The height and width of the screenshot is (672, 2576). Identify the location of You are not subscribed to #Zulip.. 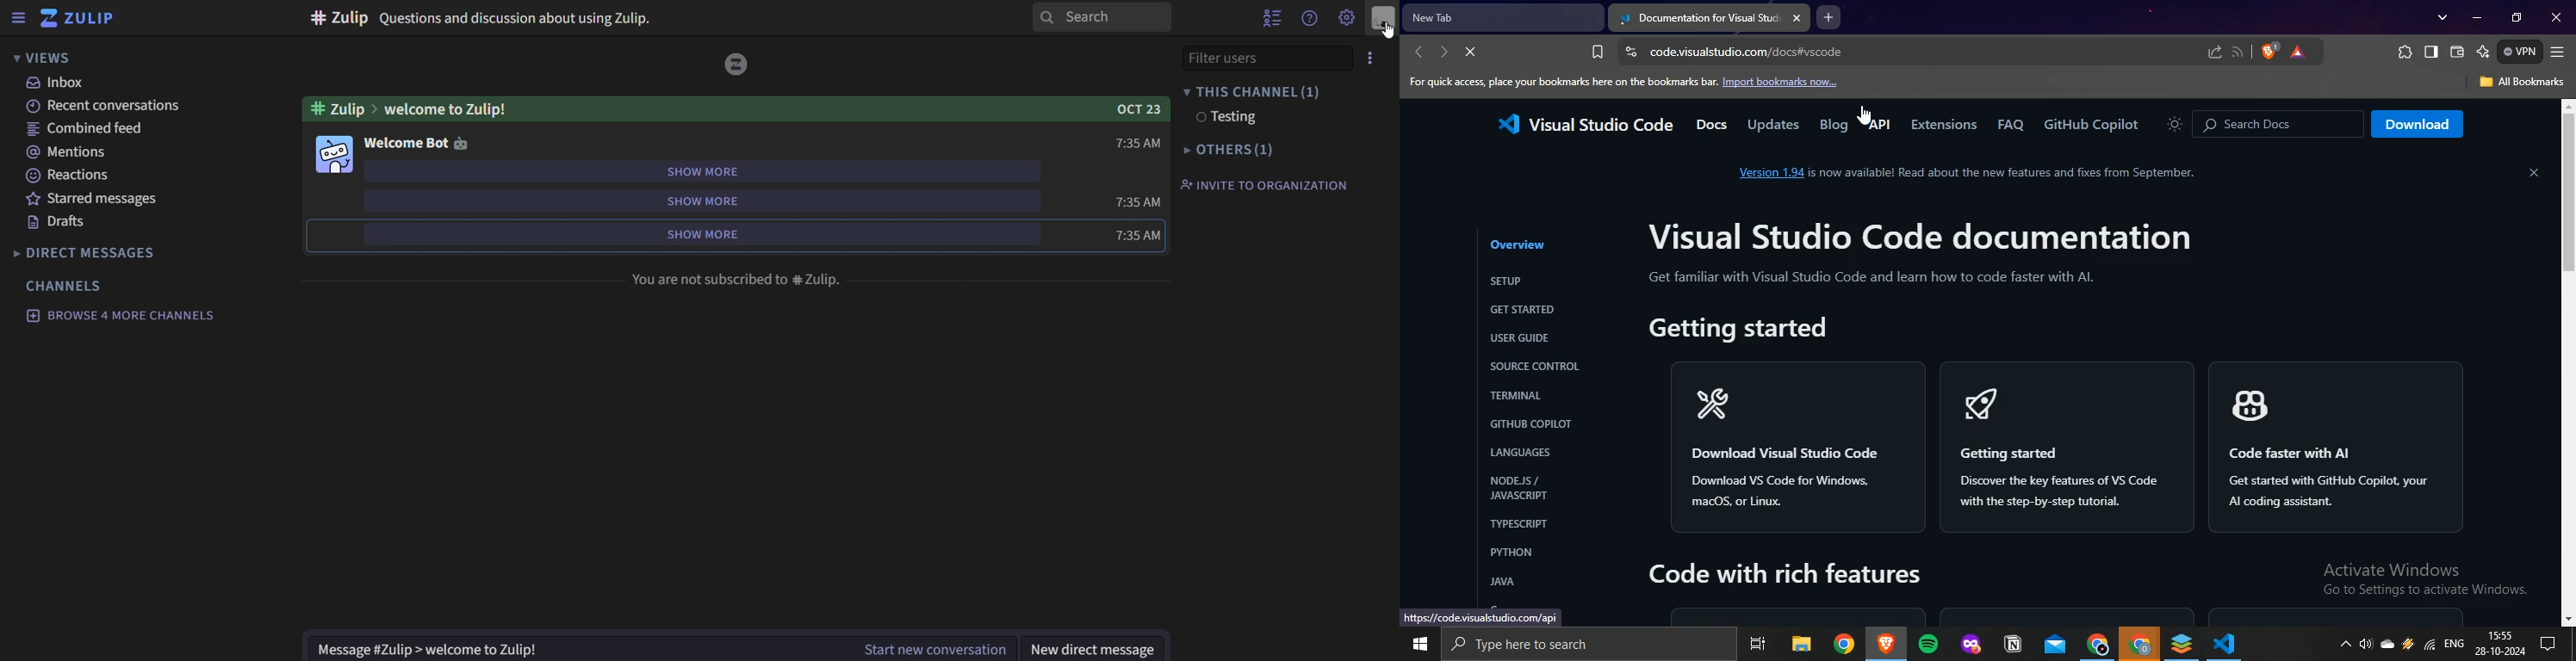
(738, 281).